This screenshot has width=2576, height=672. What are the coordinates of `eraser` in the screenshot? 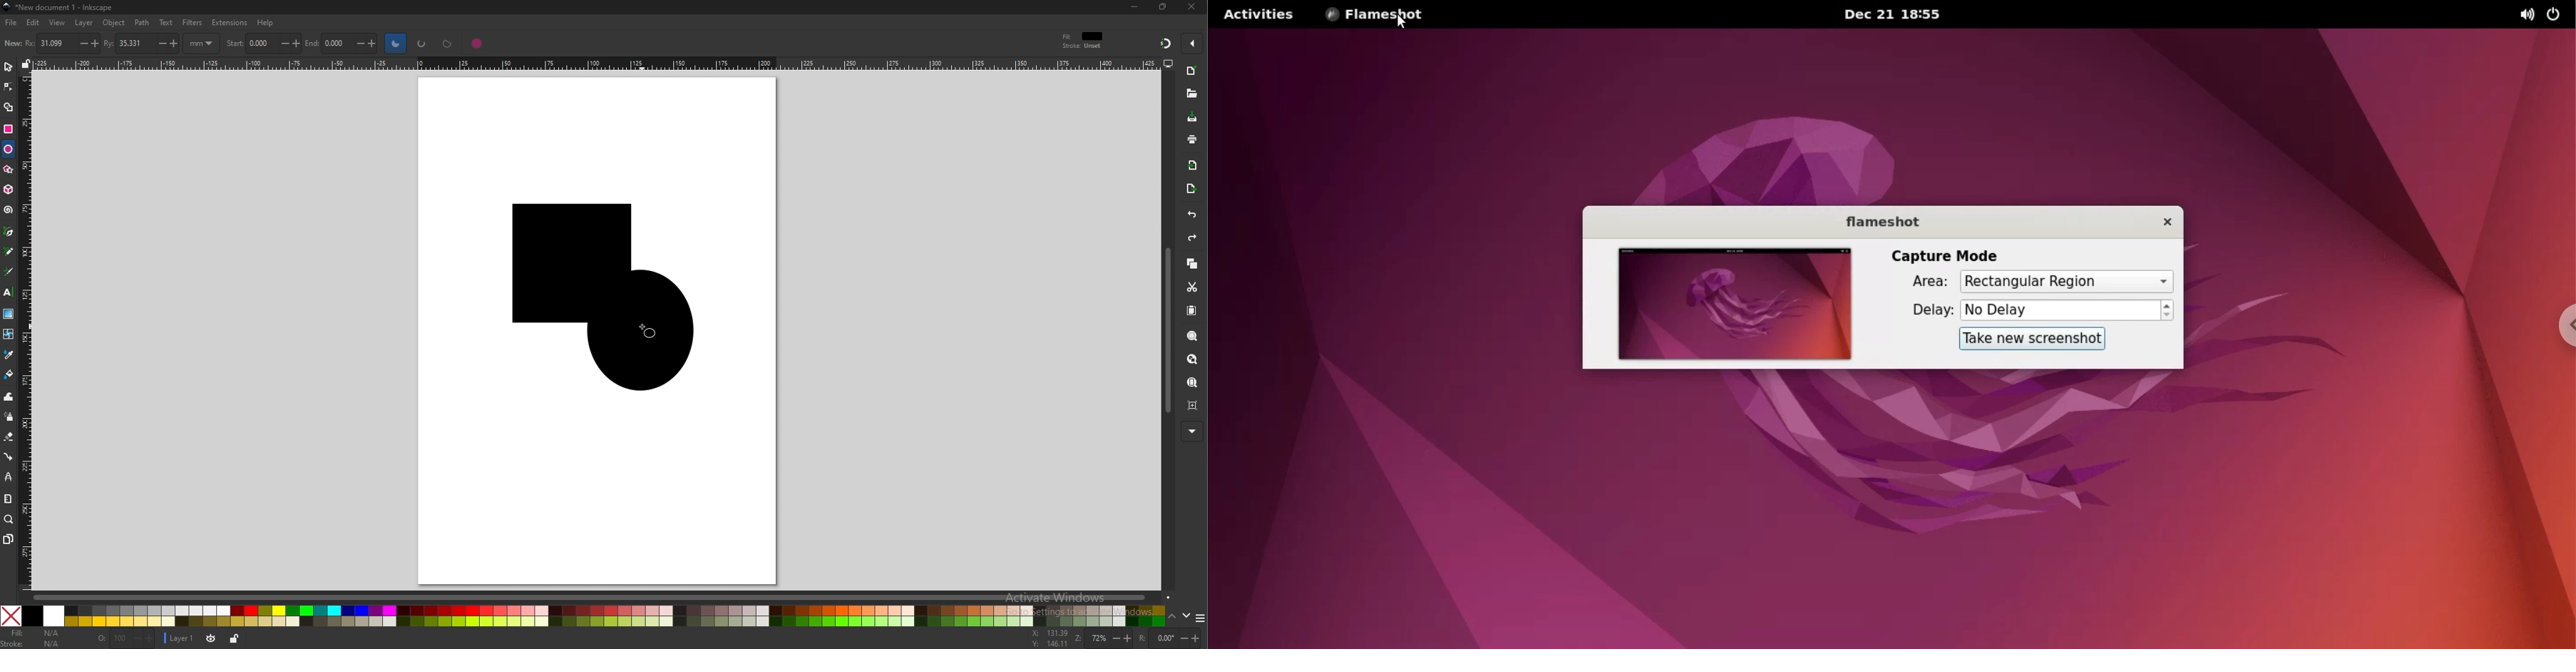 It's located at (9, 436).